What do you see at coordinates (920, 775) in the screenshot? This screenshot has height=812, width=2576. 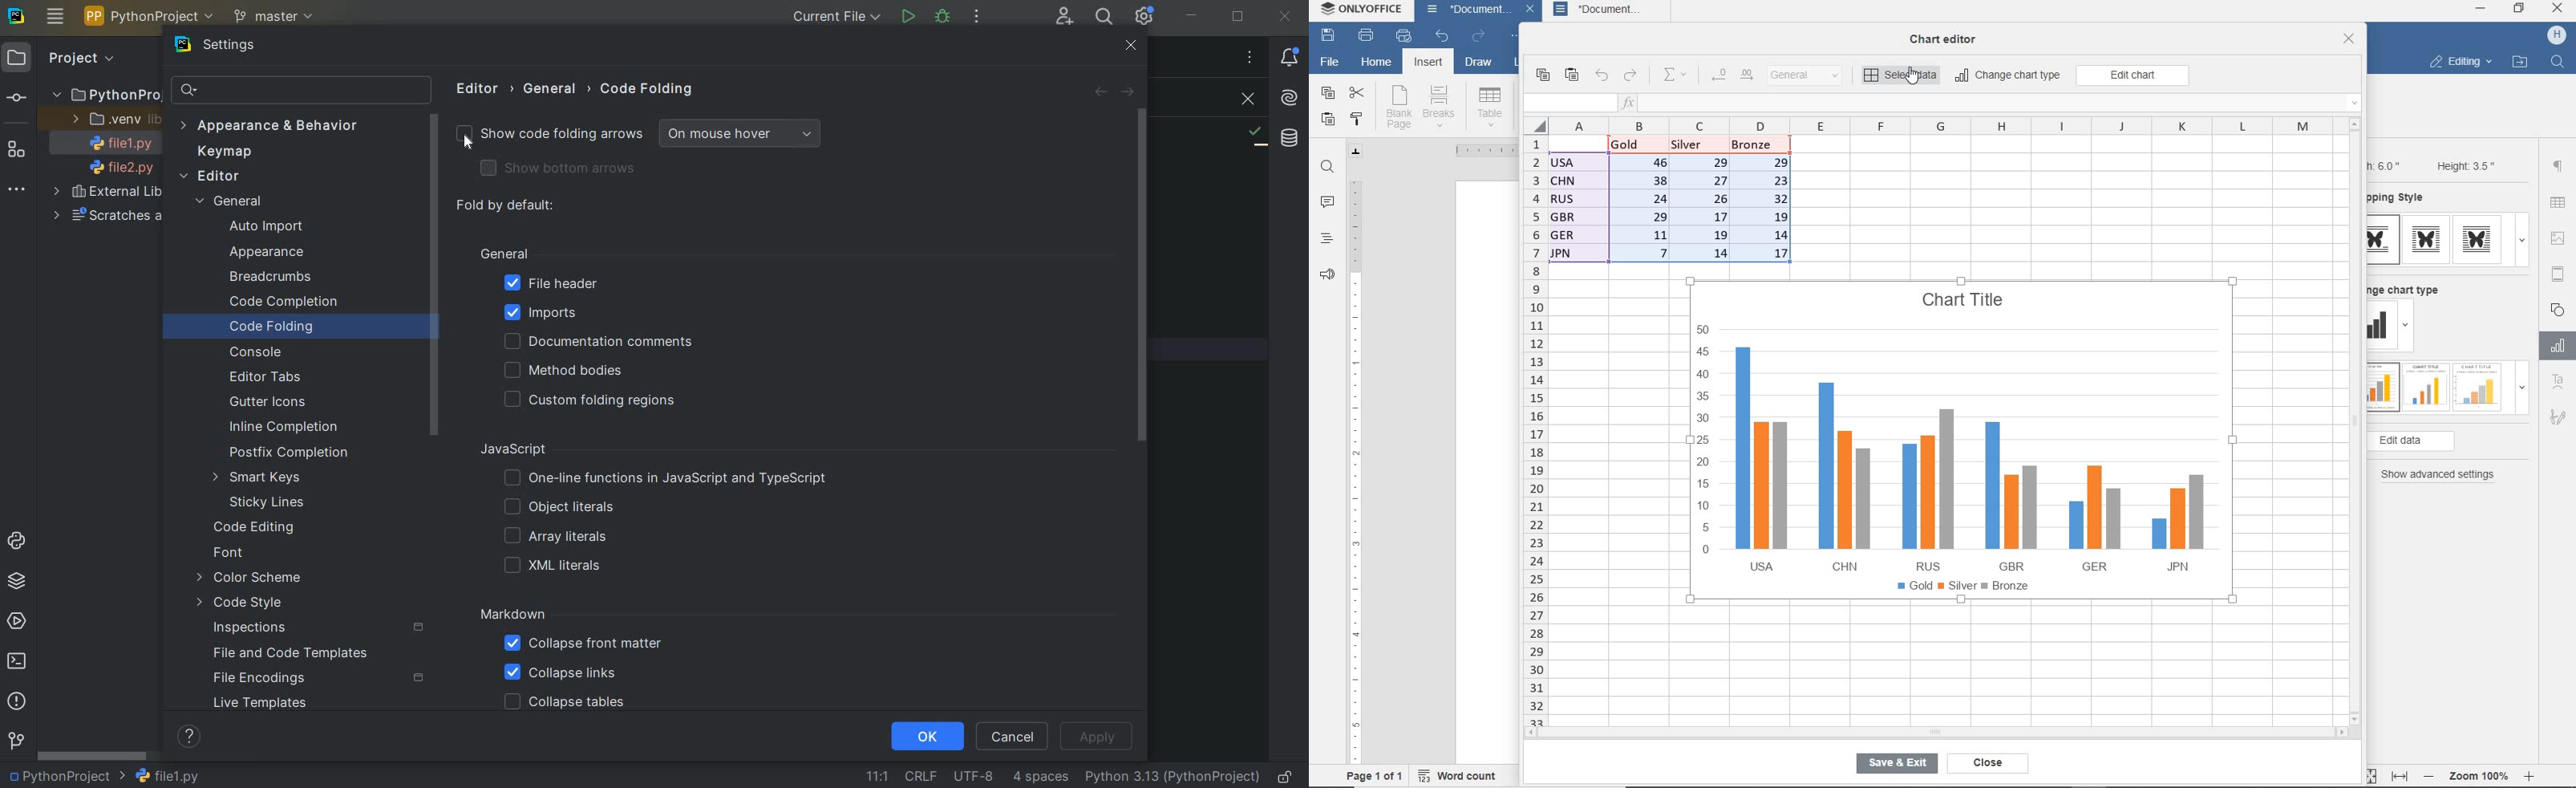 I see `LINE SEPARATOR` at bounding box center [920, 775].